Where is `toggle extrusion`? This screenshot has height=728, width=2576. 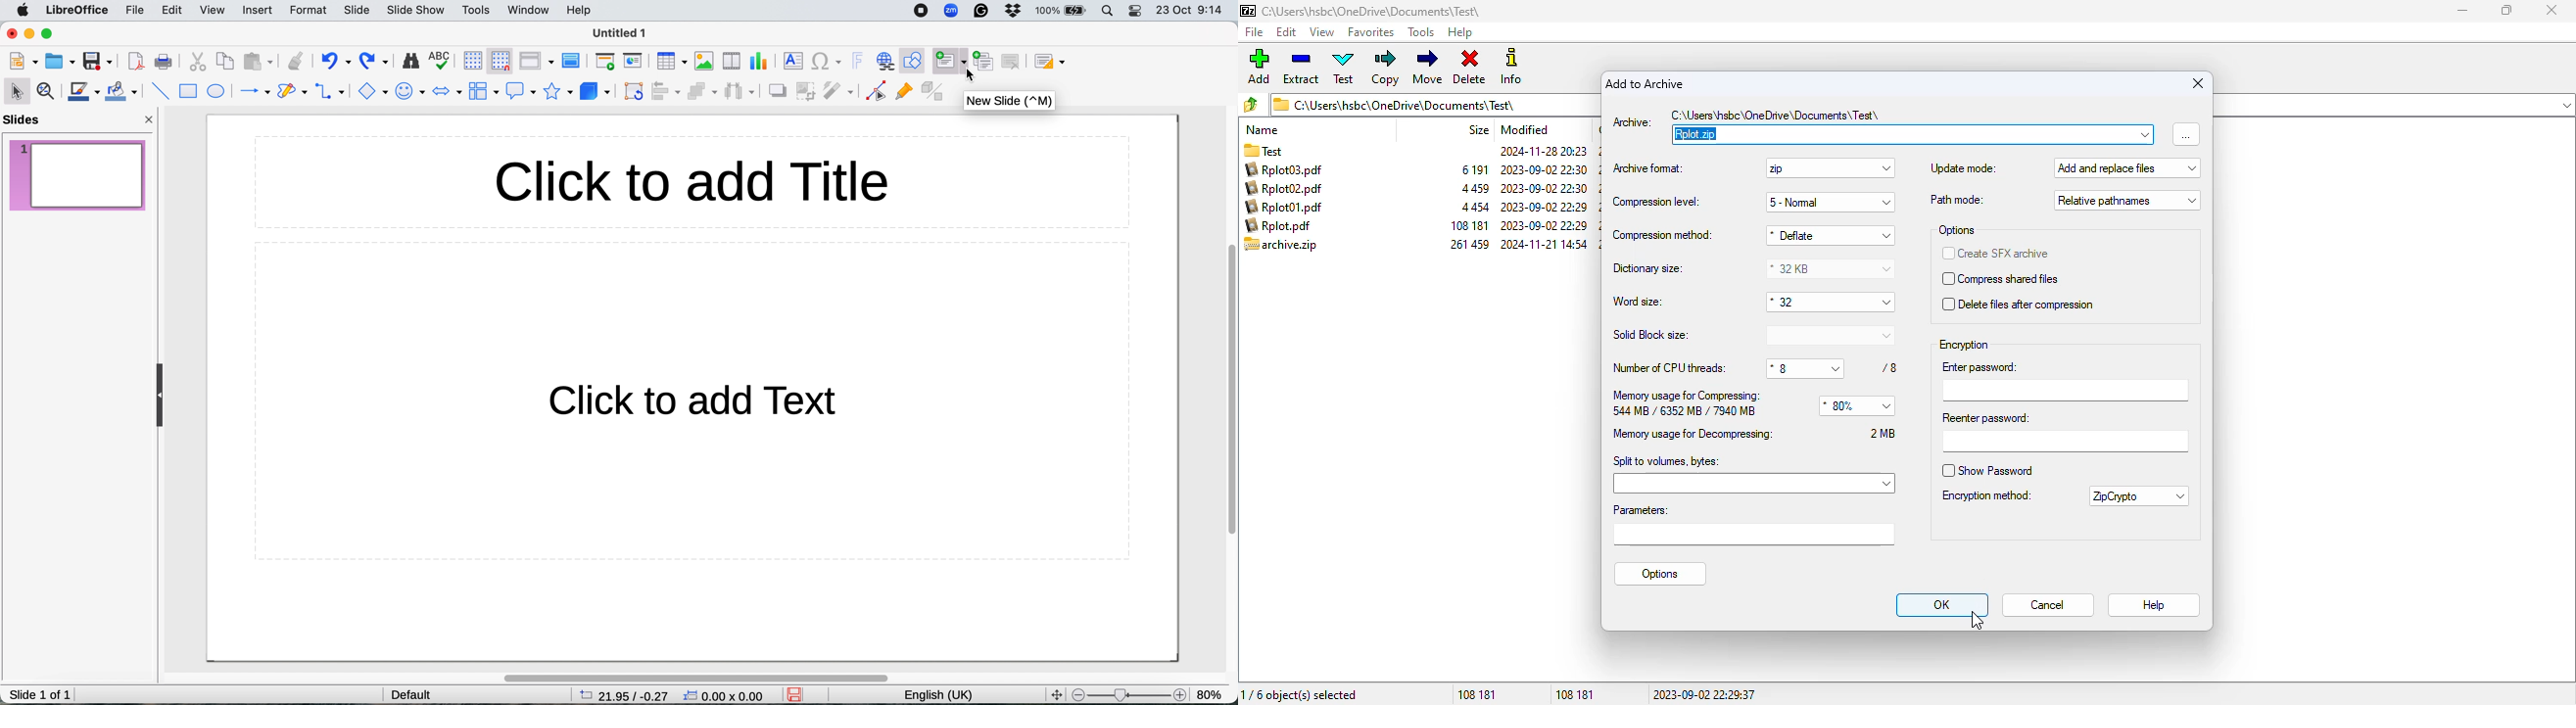 toggle extrusion is located at coordinates (934, 92).